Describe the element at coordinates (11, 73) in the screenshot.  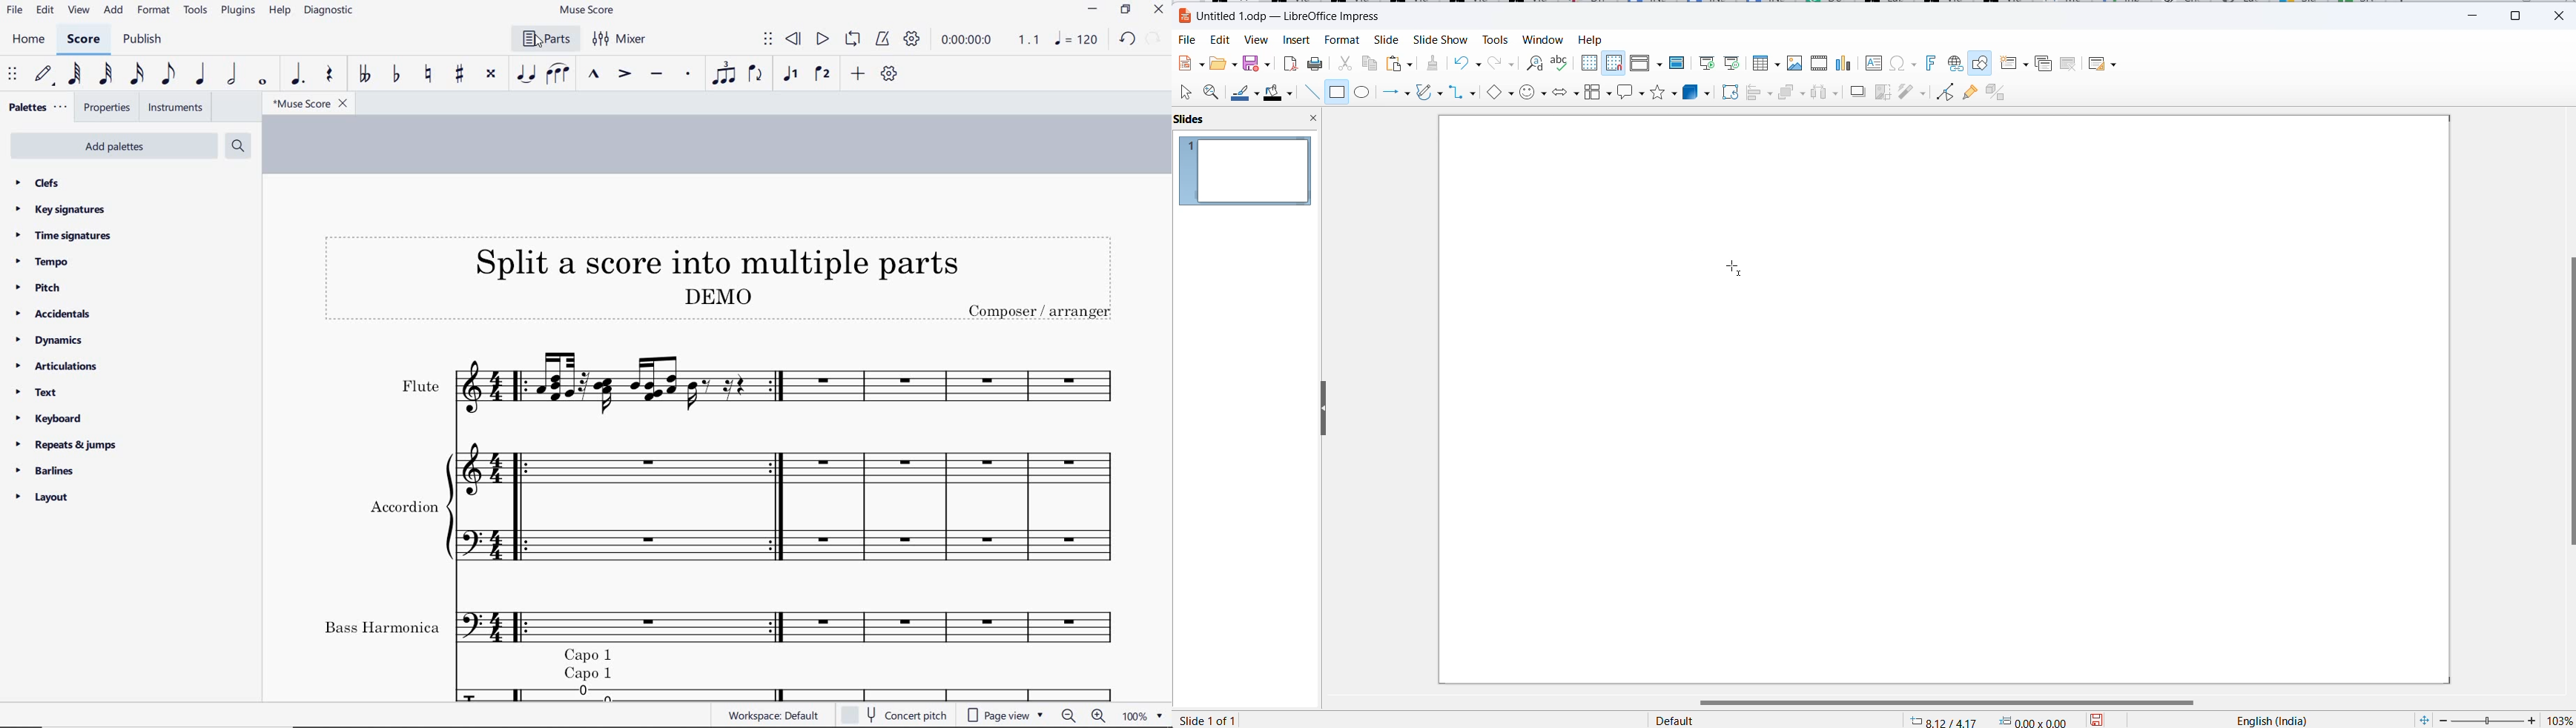
I see `select to move` at that location.